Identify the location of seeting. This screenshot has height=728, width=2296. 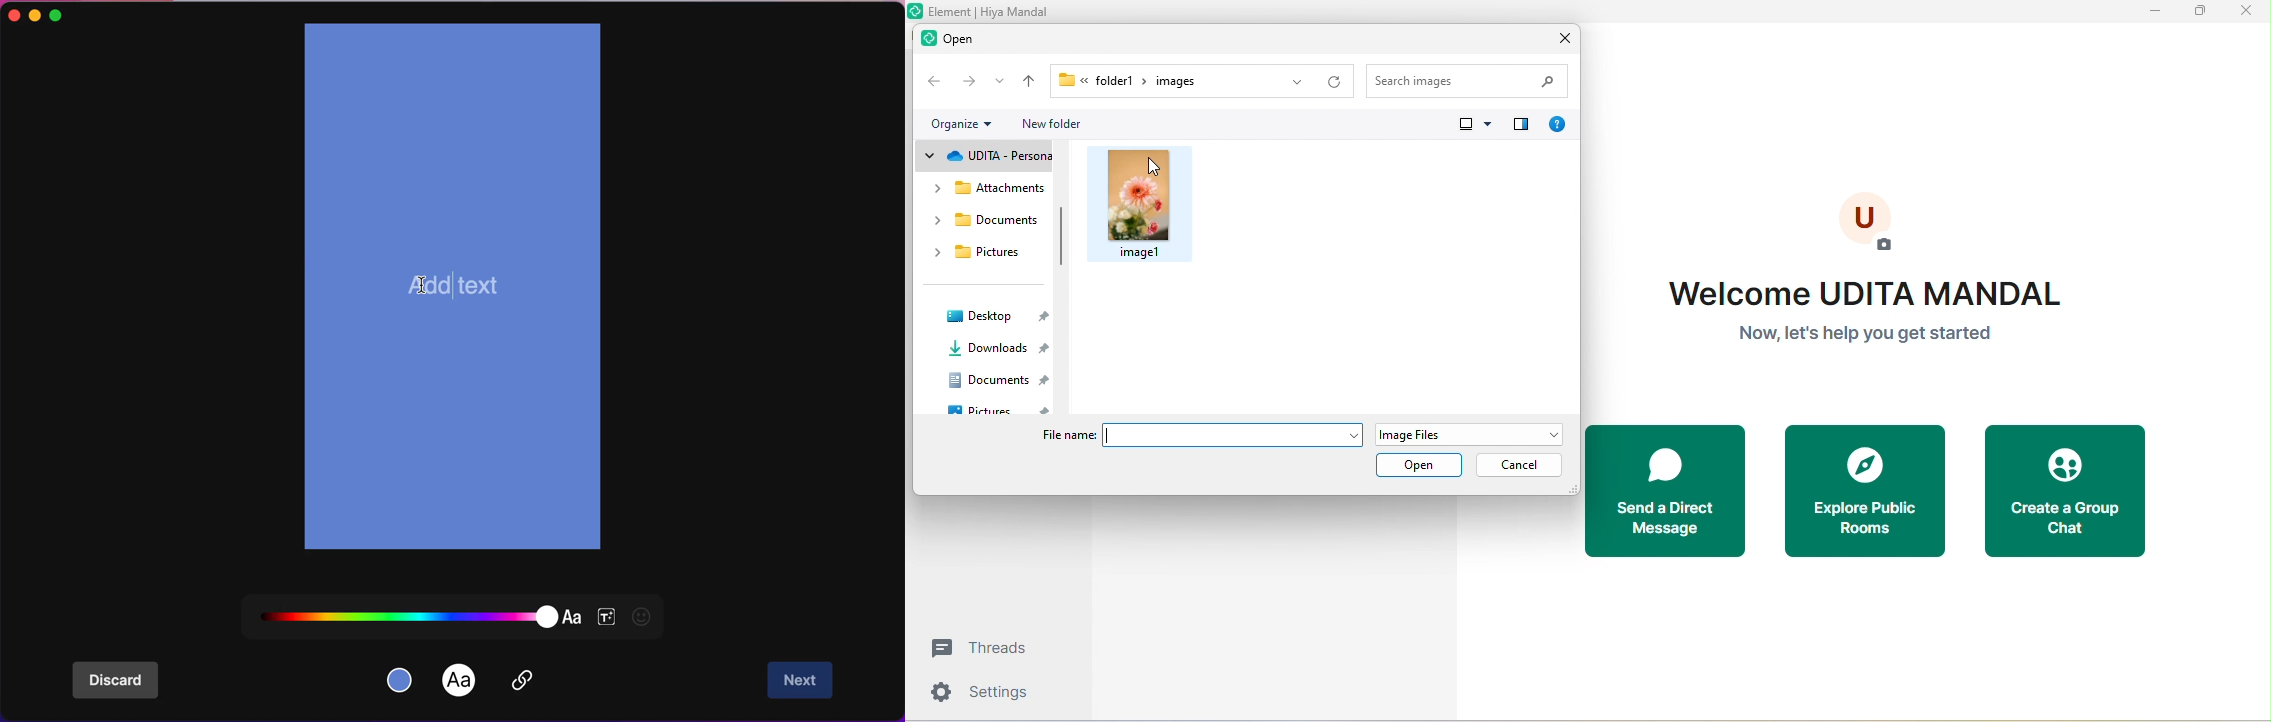
(984, 695).